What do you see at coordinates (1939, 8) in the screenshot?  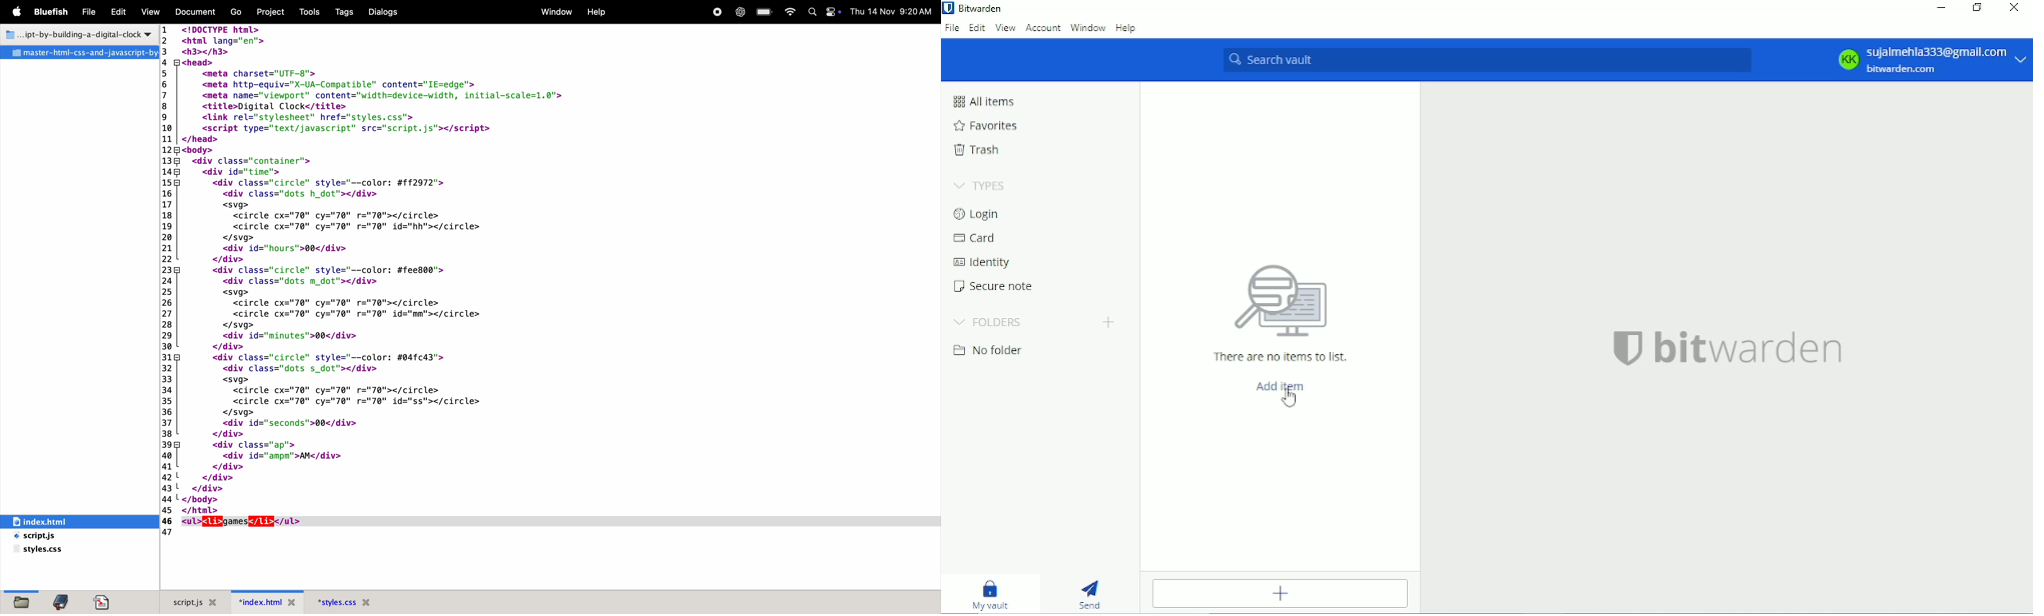 I see `Minimize` at bounding box center [1939, 8].